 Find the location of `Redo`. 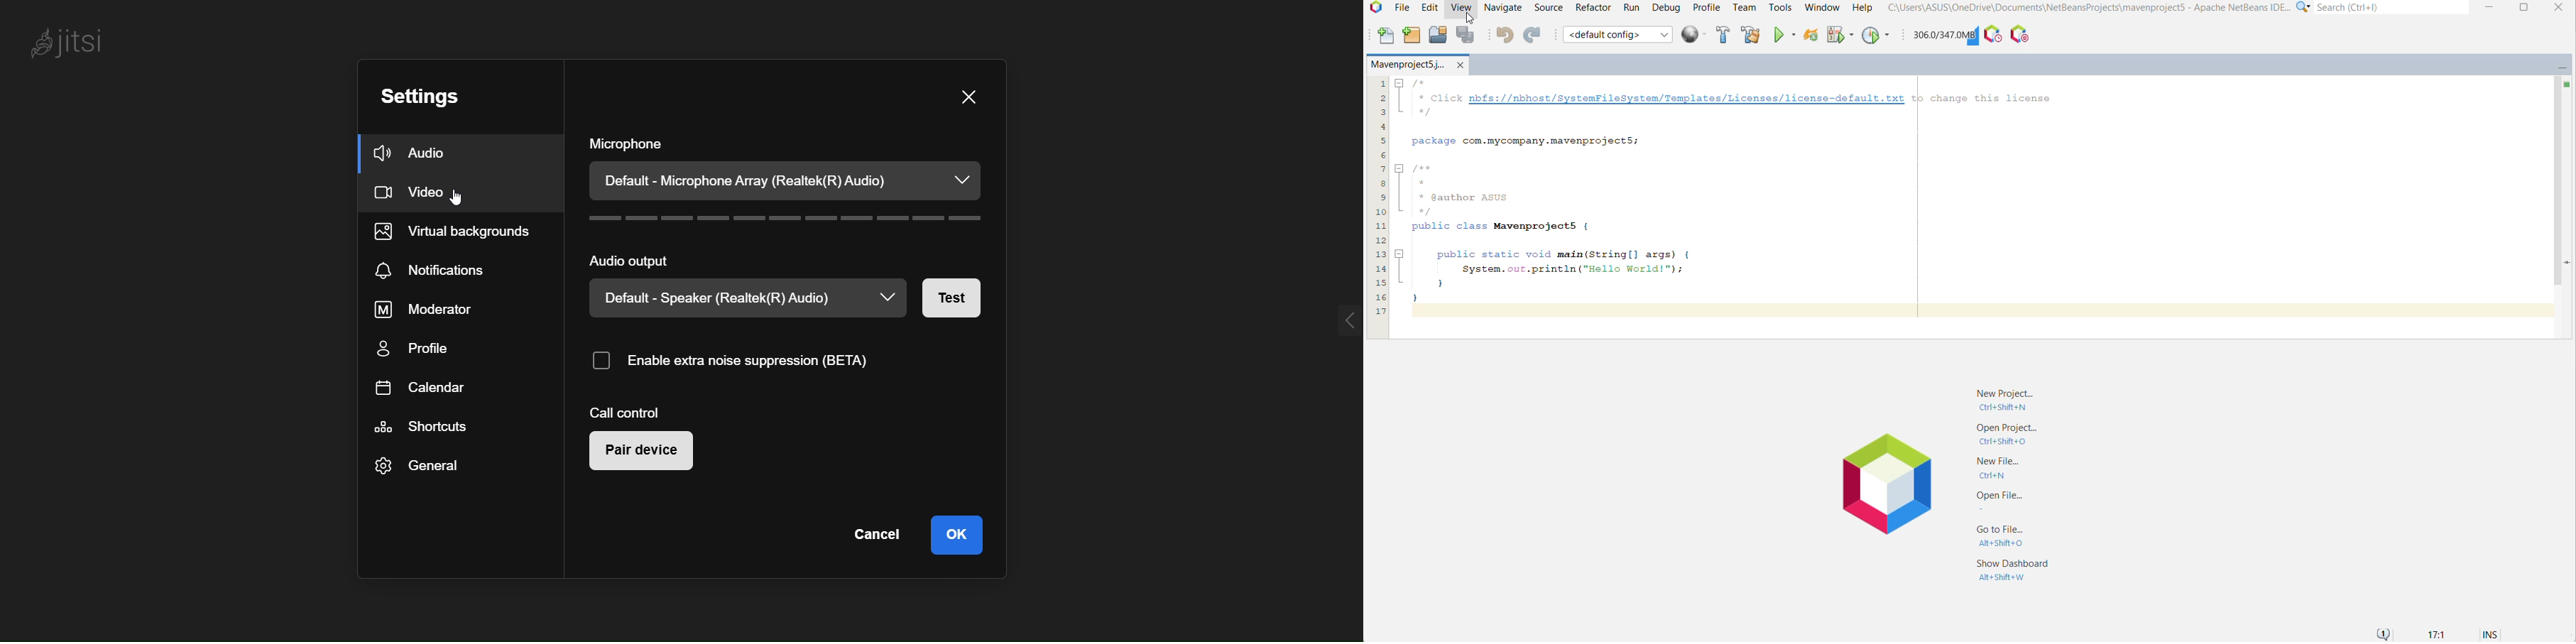

Redo is located at coordinates (1535, 36).